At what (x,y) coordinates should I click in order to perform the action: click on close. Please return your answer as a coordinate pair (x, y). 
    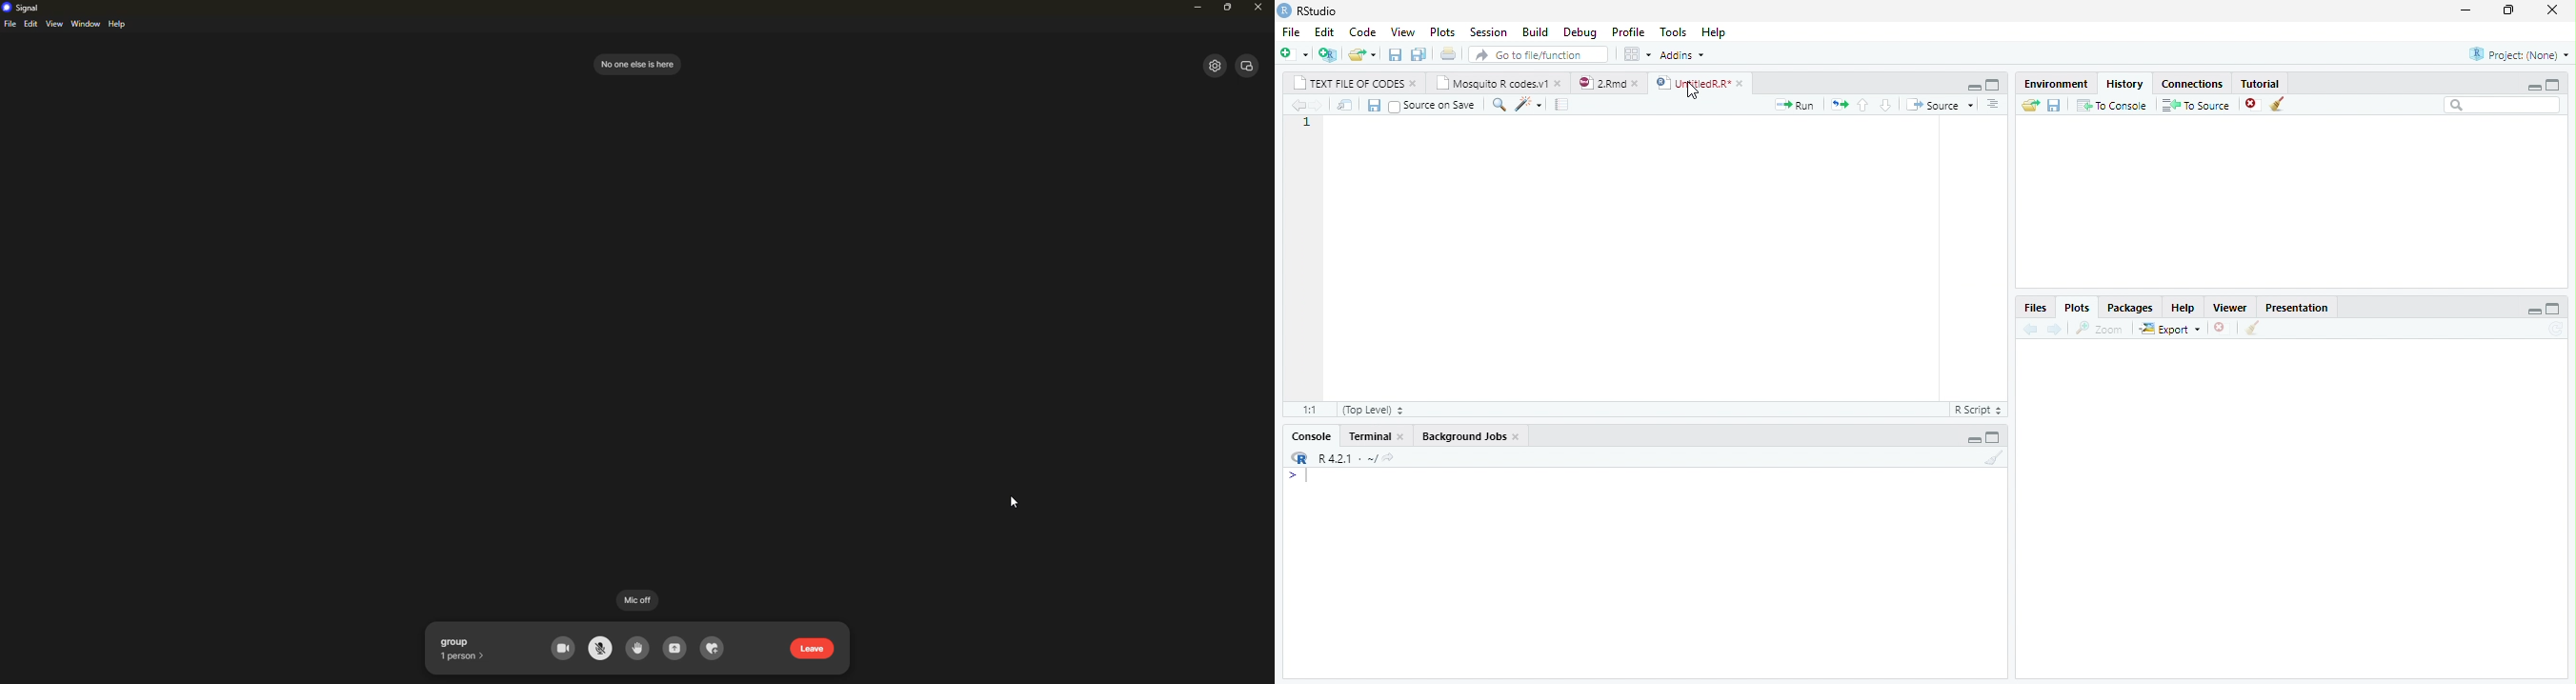
    Looking at the image, I should click on (2220, 327).